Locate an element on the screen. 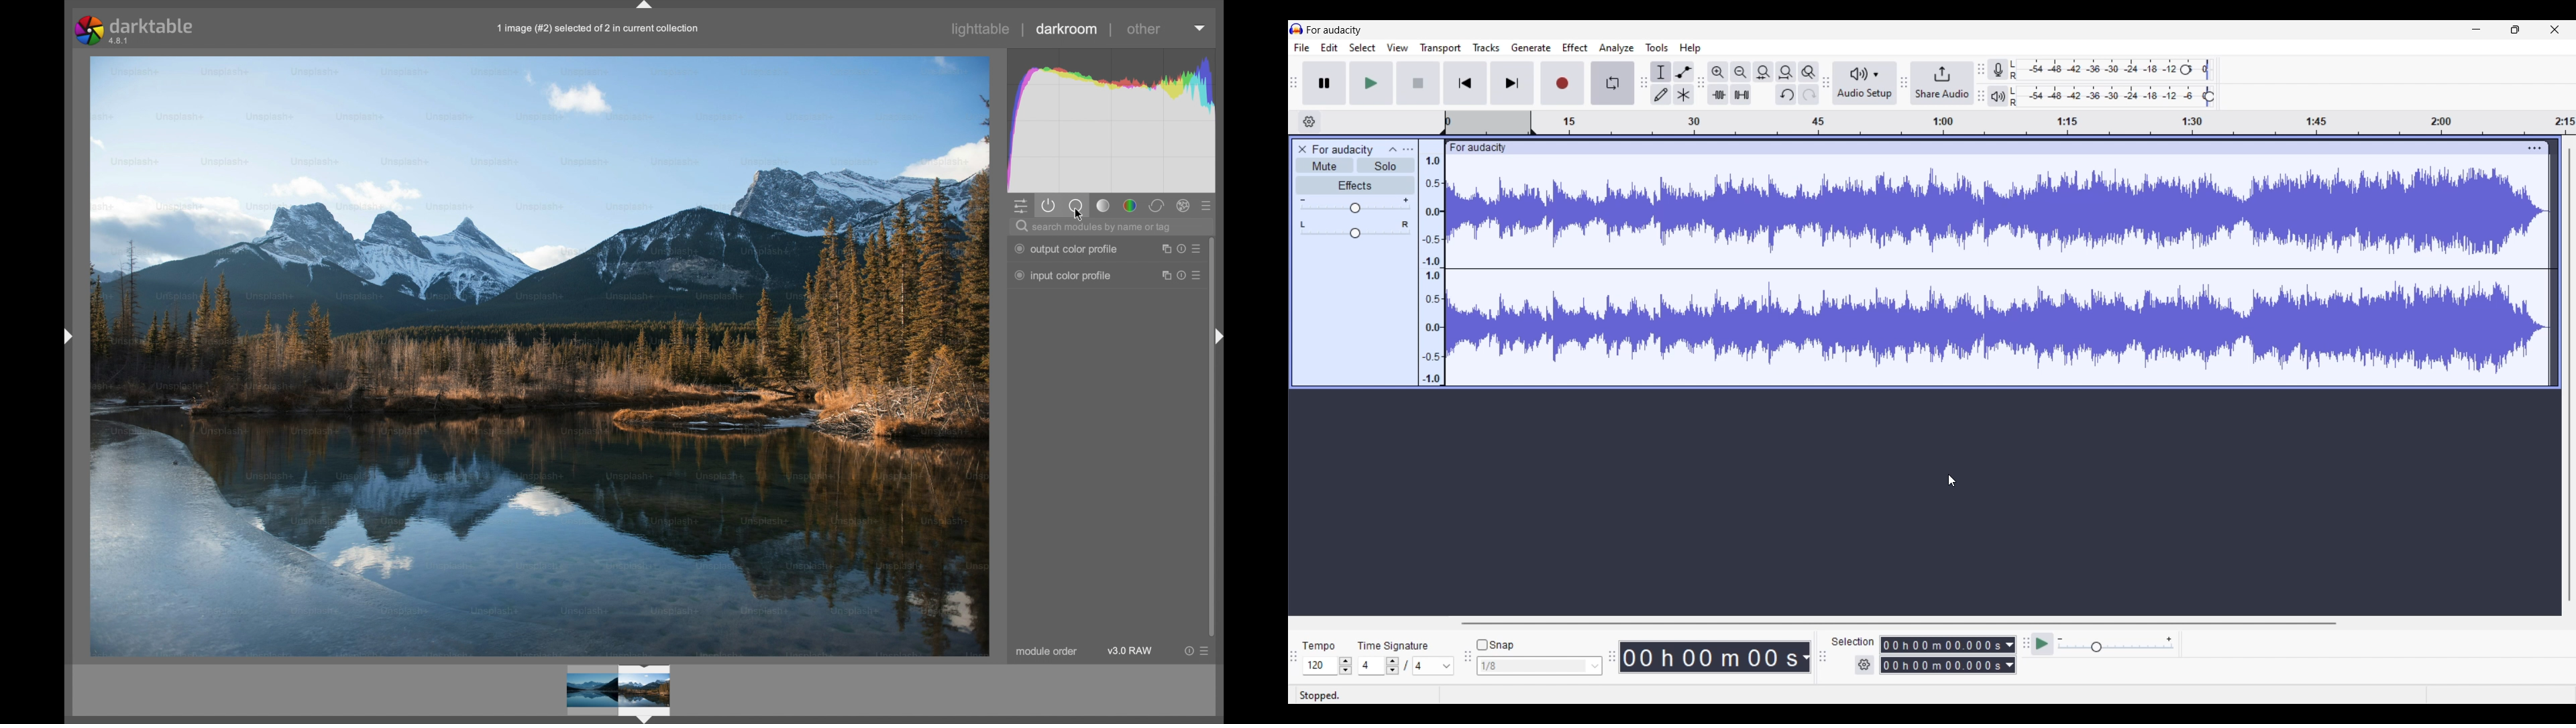  histogram is located at coordinates (1110, 119).